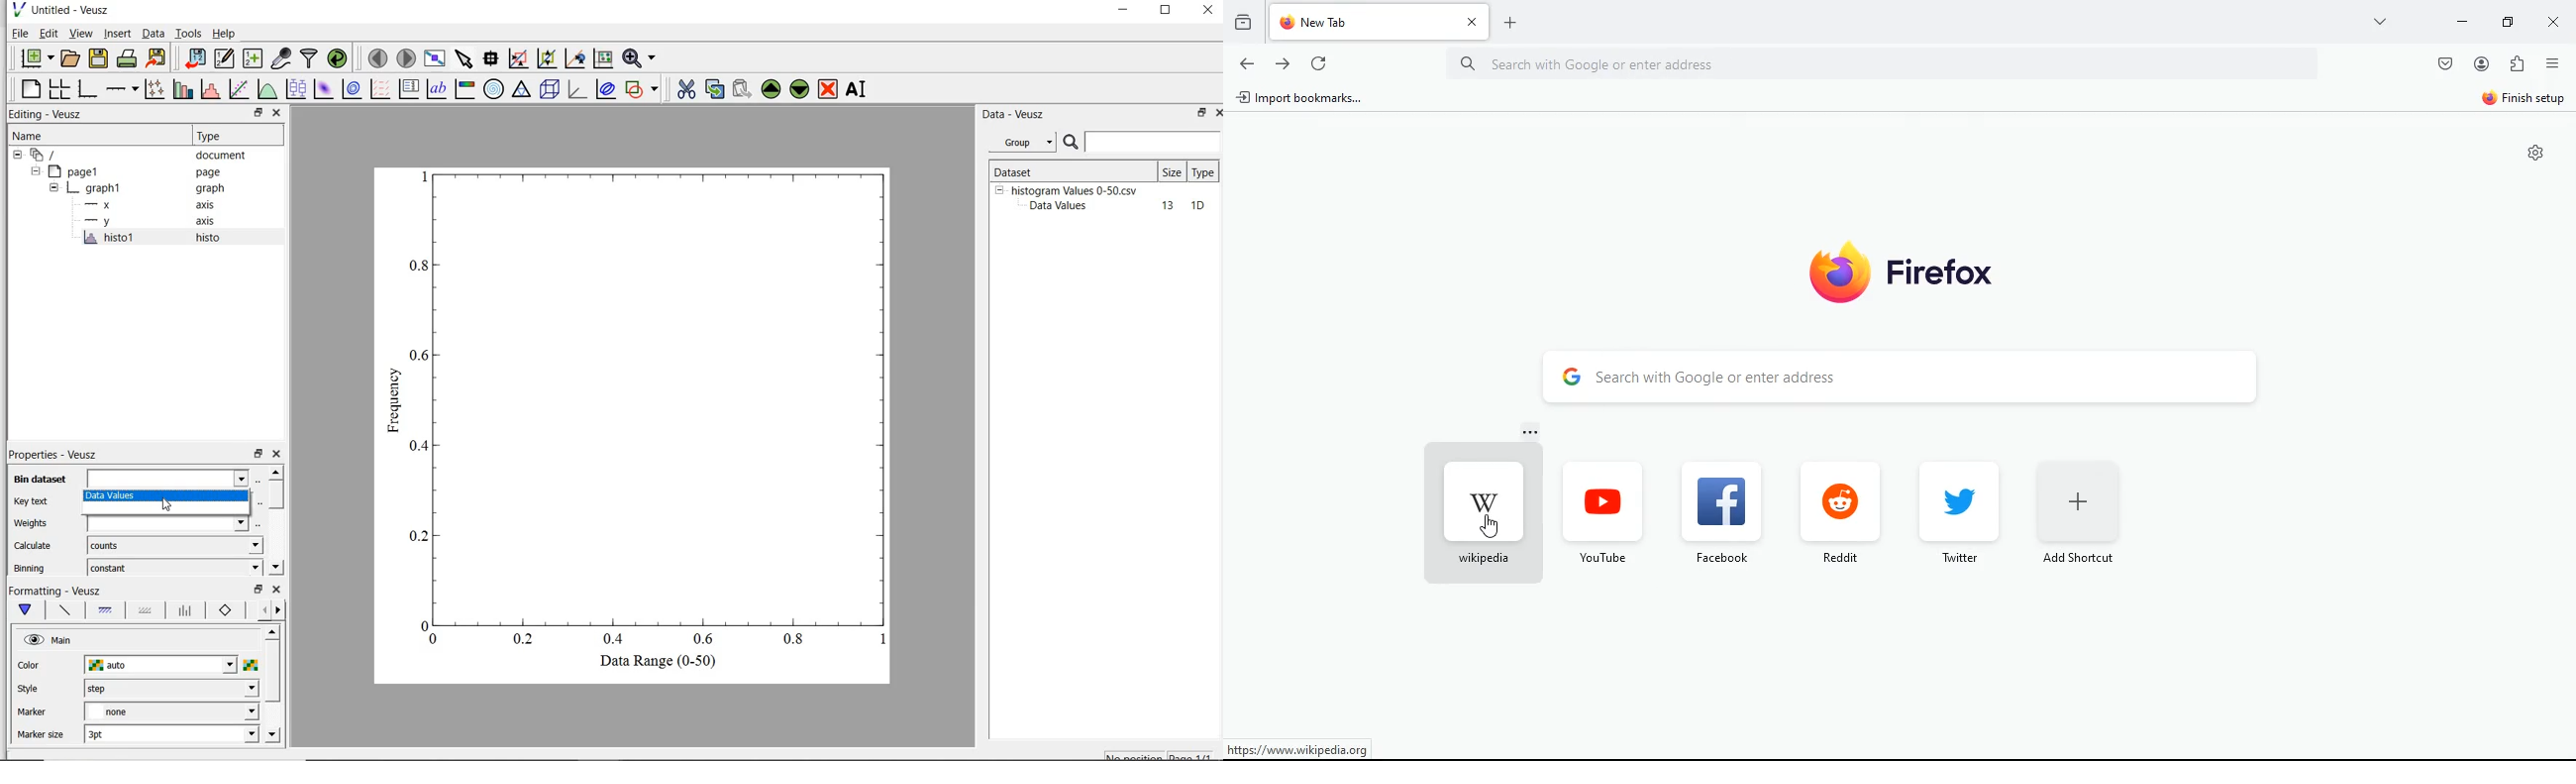 This screenshot has width=2576, height=784. Describe the element at coordinates (1605, 556) in the screenshot. I see `youtube` at that location.